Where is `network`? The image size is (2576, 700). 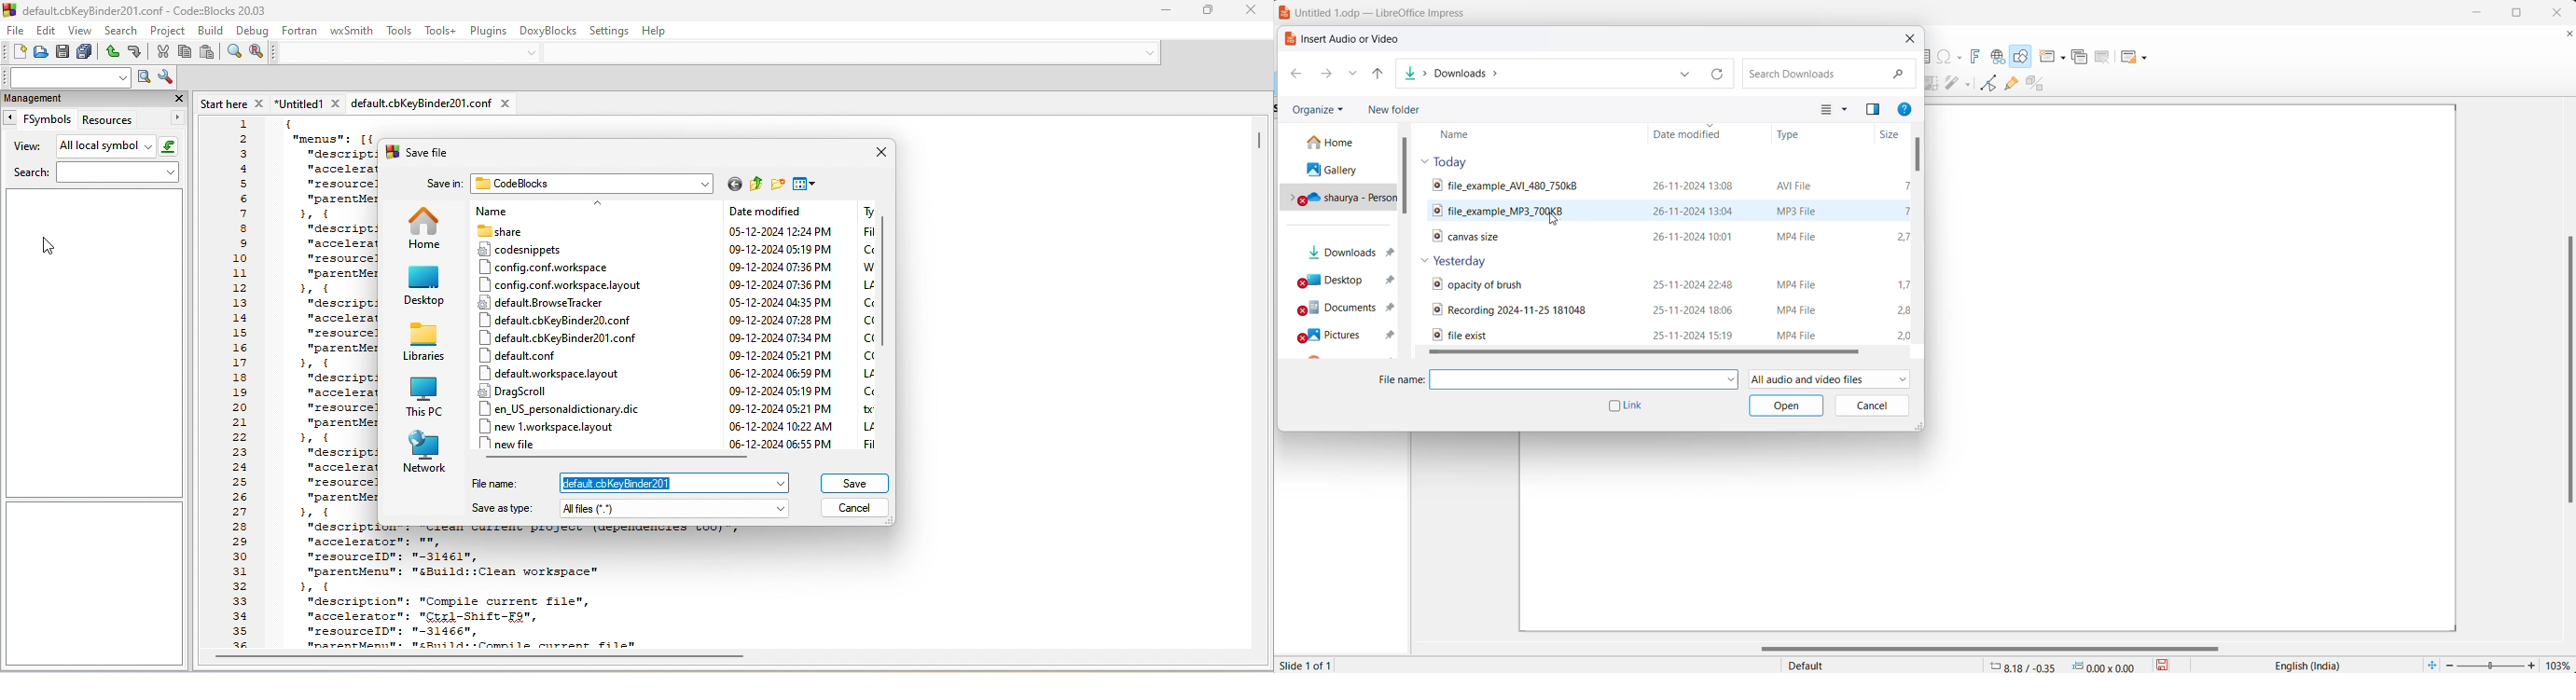 network is located at coordinates (421, 451).